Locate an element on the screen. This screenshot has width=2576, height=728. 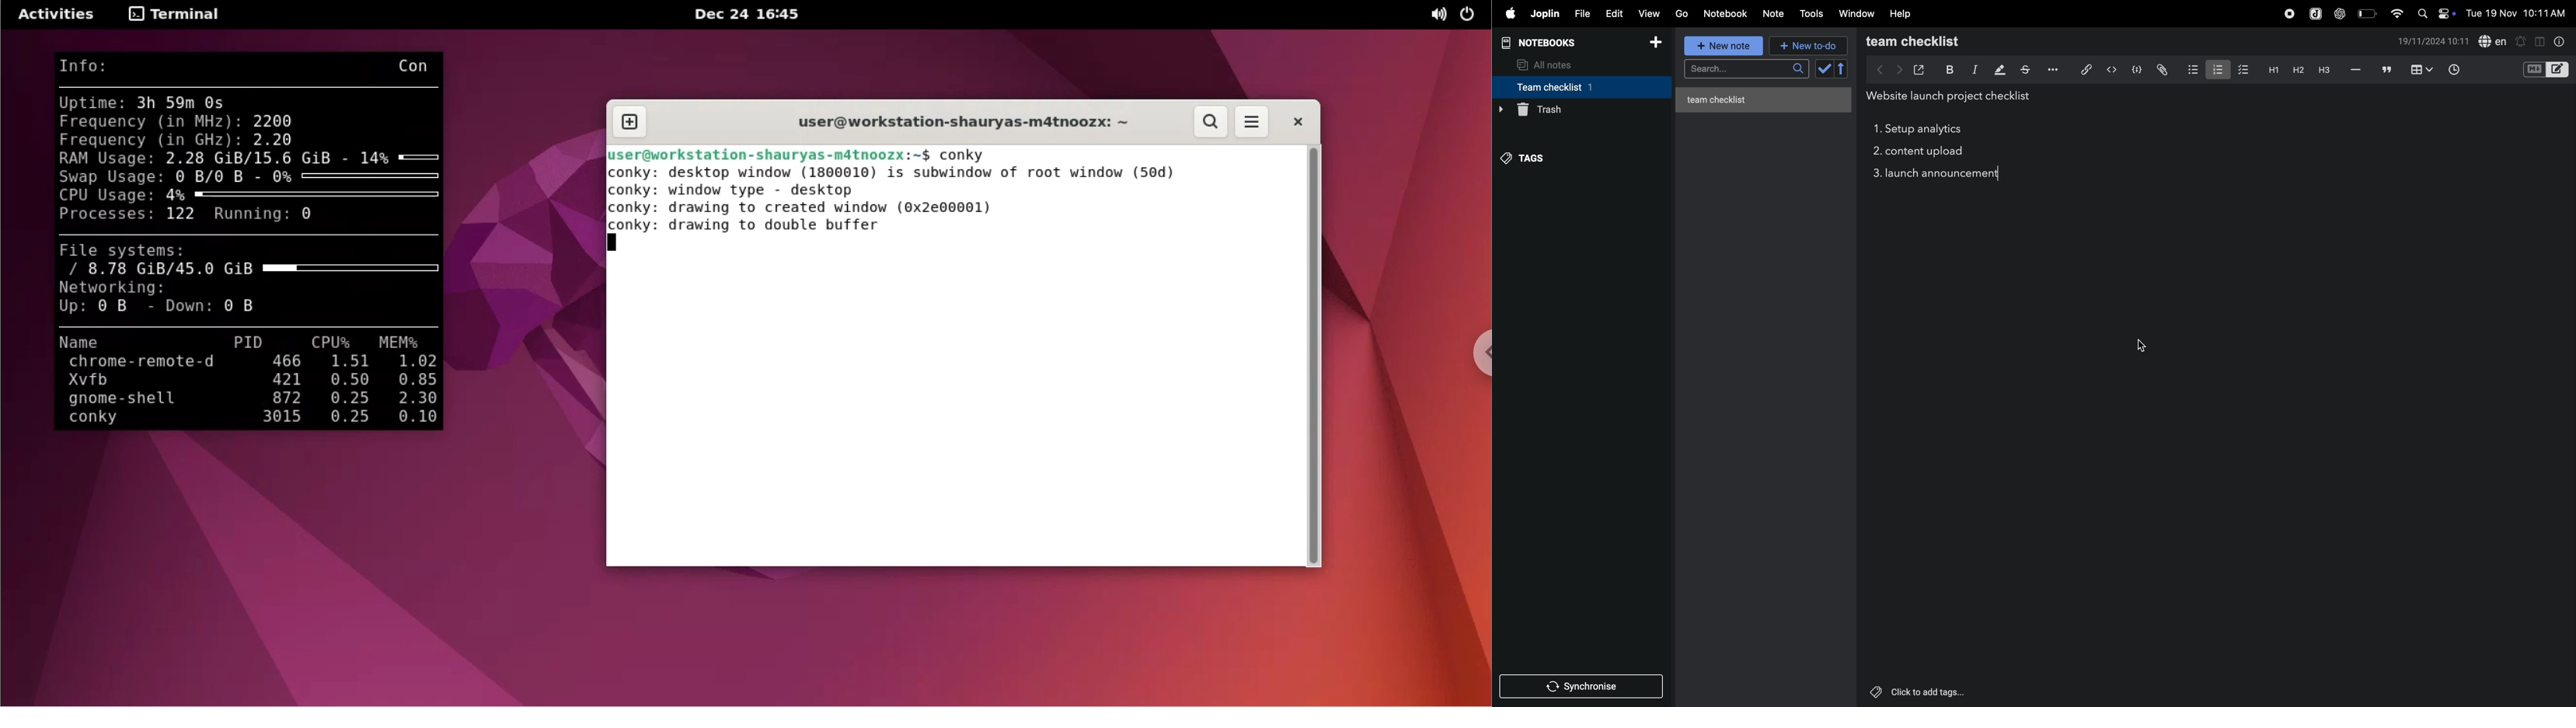
on/off is located at coordinates (2449, 13).